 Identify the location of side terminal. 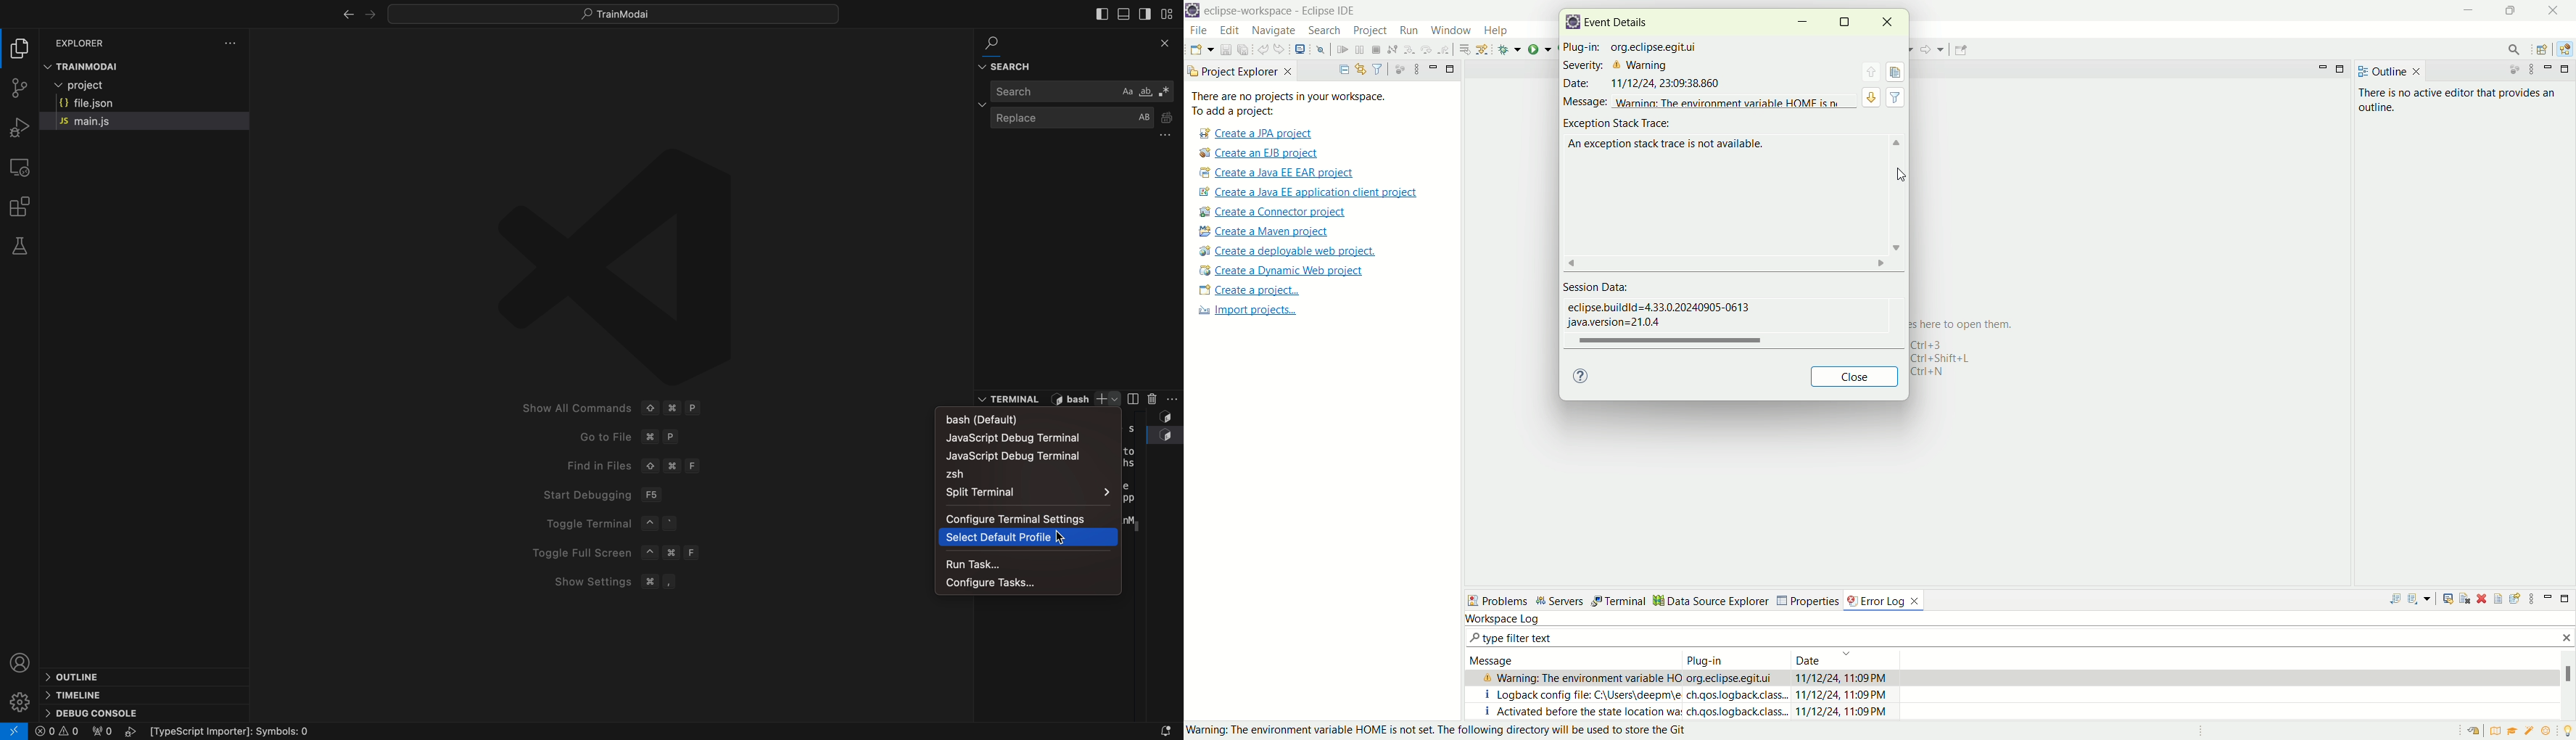
(1132, 398).